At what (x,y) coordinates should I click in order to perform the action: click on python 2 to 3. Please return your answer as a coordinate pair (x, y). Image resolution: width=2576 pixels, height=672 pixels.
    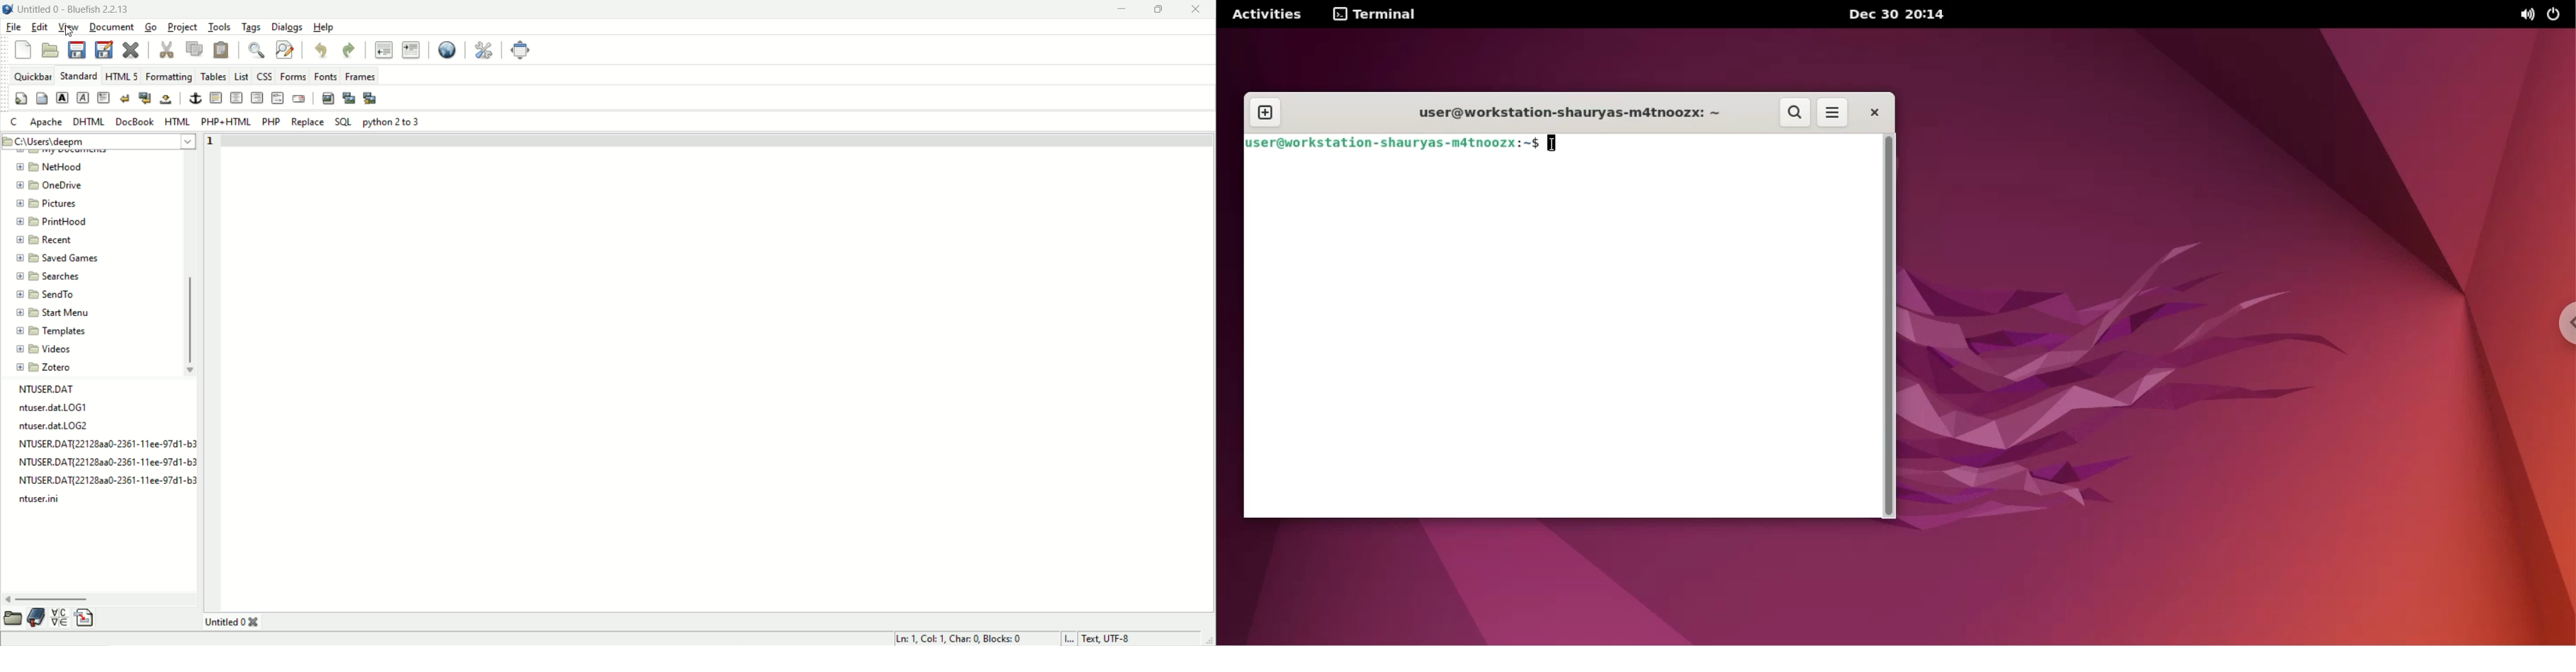
    Looking at the image, I should click on (393, 122).